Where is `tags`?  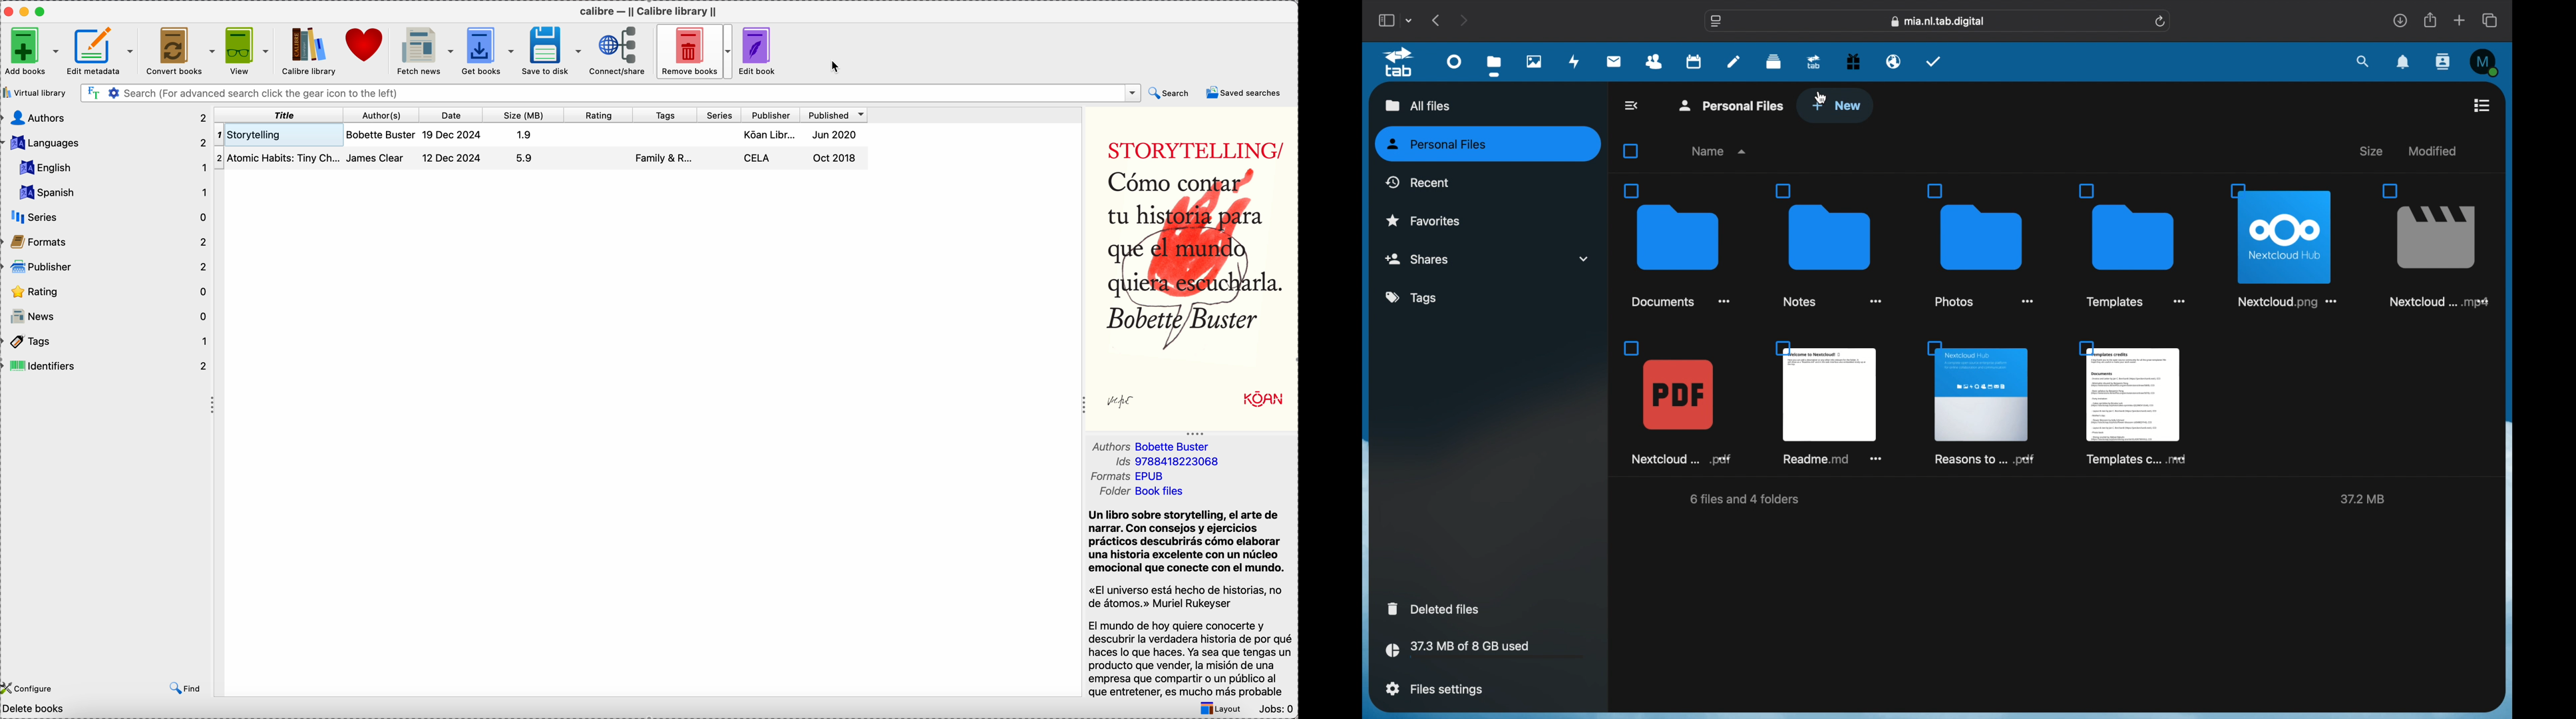 tags is located at coordinates (665, 115).